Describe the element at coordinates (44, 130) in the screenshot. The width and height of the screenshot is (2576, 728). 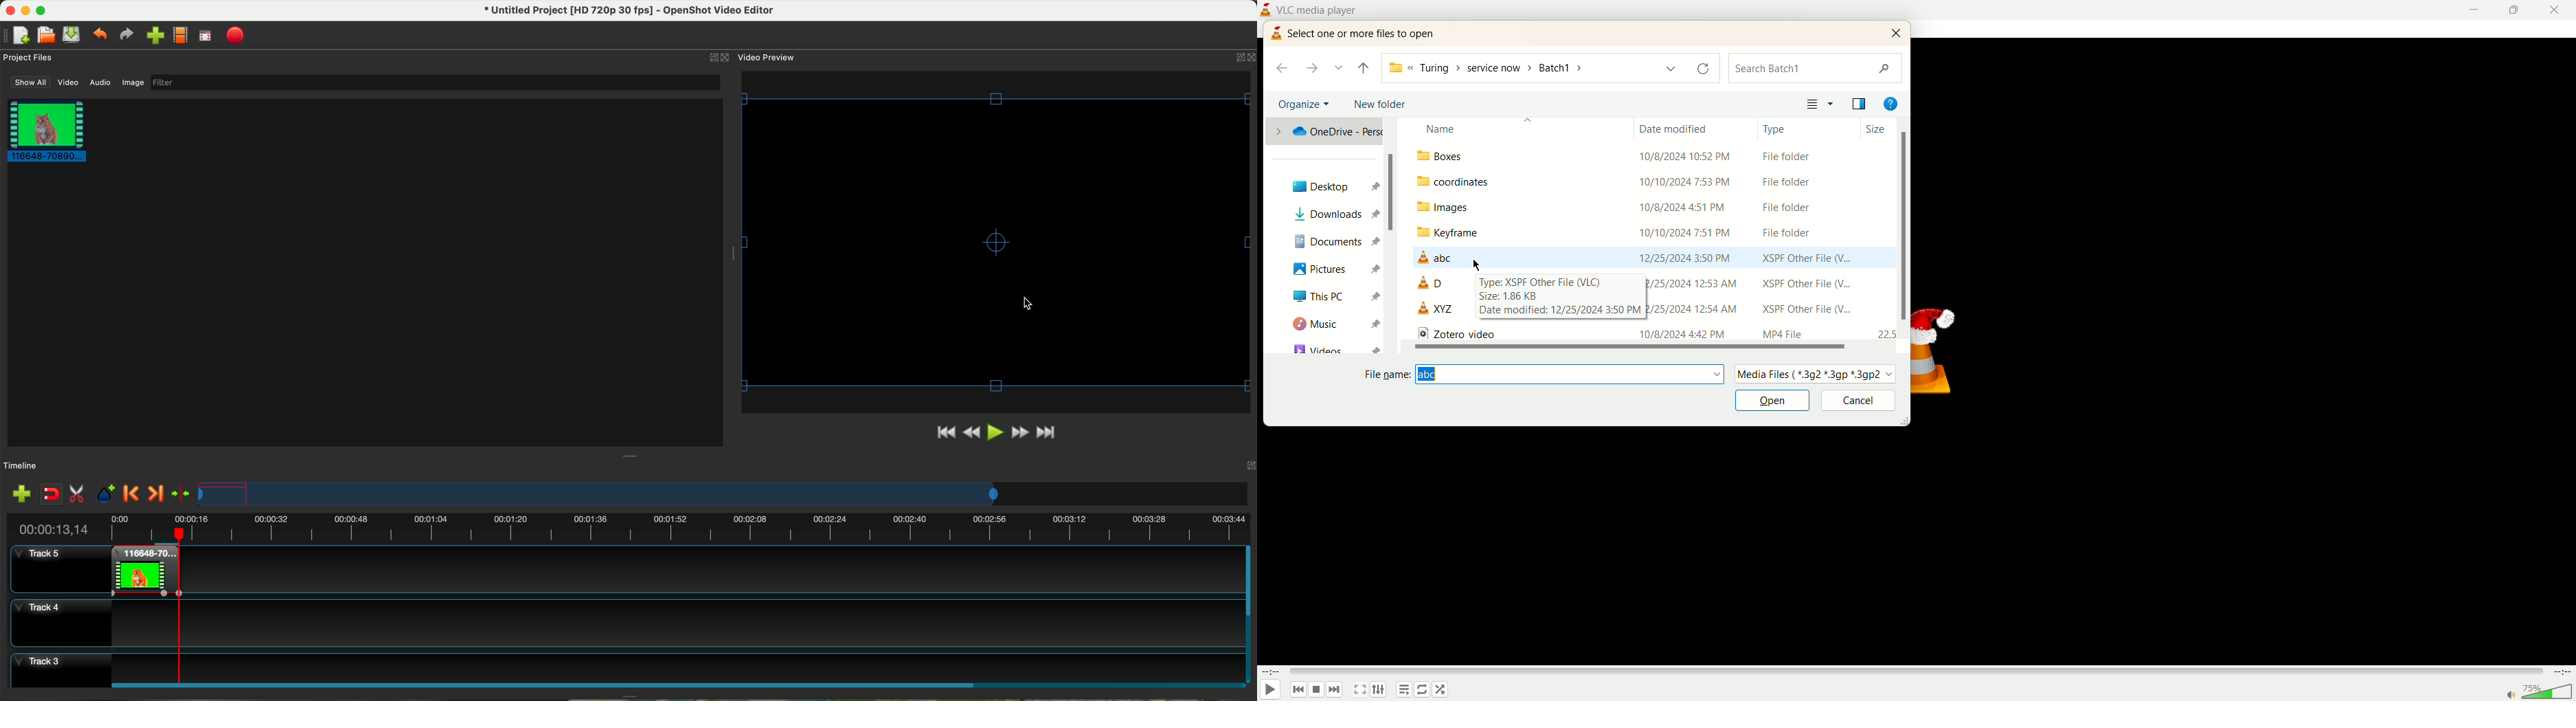
I see `clip` at that location.